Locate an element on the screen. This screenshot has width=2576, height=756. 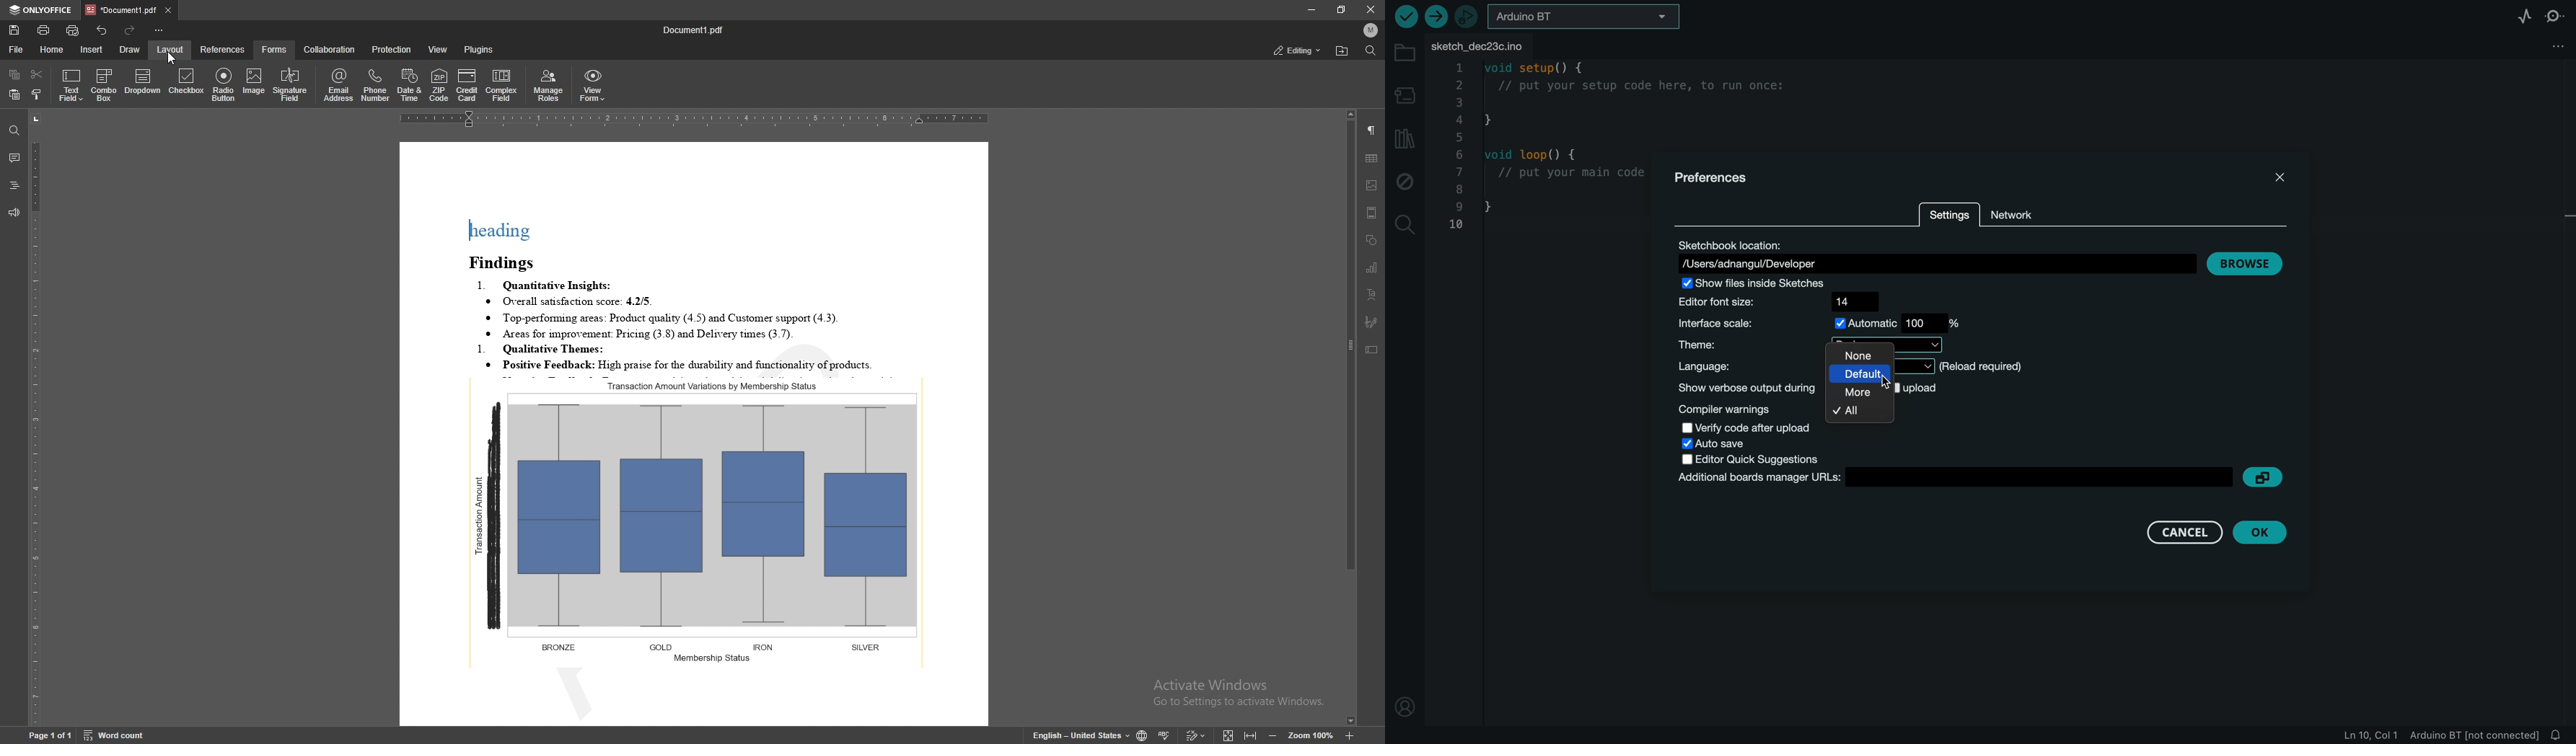
date and time is located at coordinates (410, 85).